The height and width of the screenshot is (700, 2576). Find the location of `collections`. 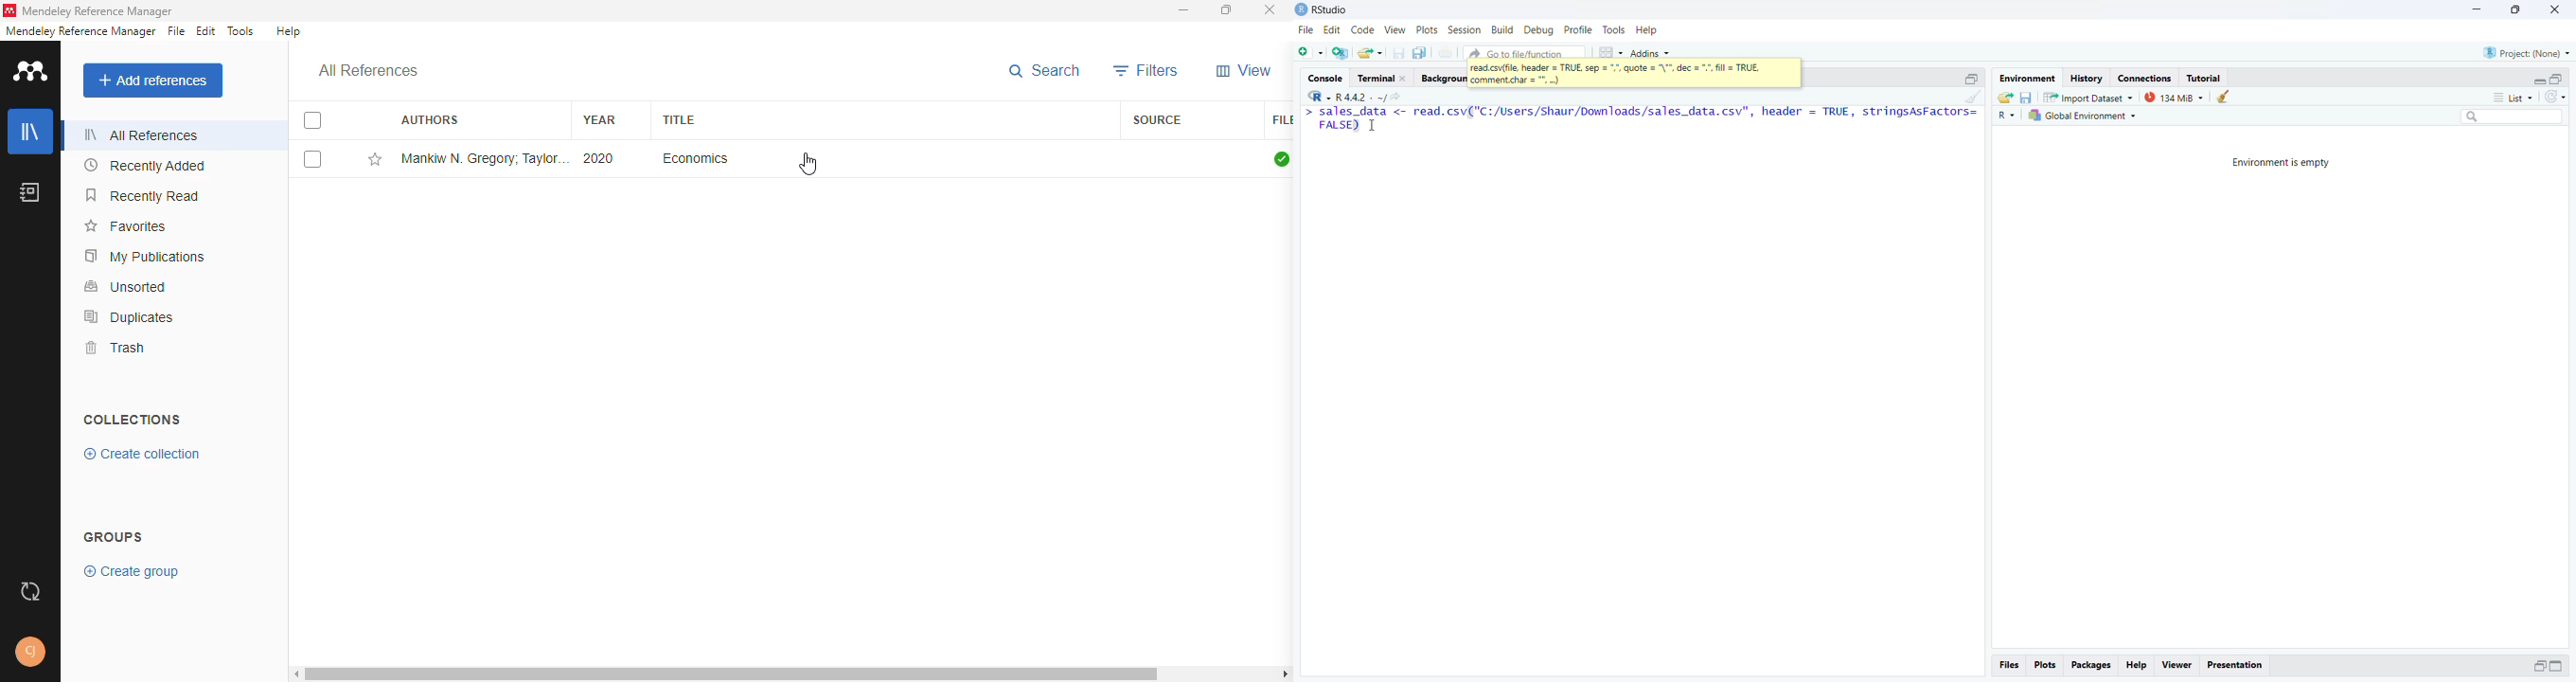

collections is located at coordinates (133, 419).